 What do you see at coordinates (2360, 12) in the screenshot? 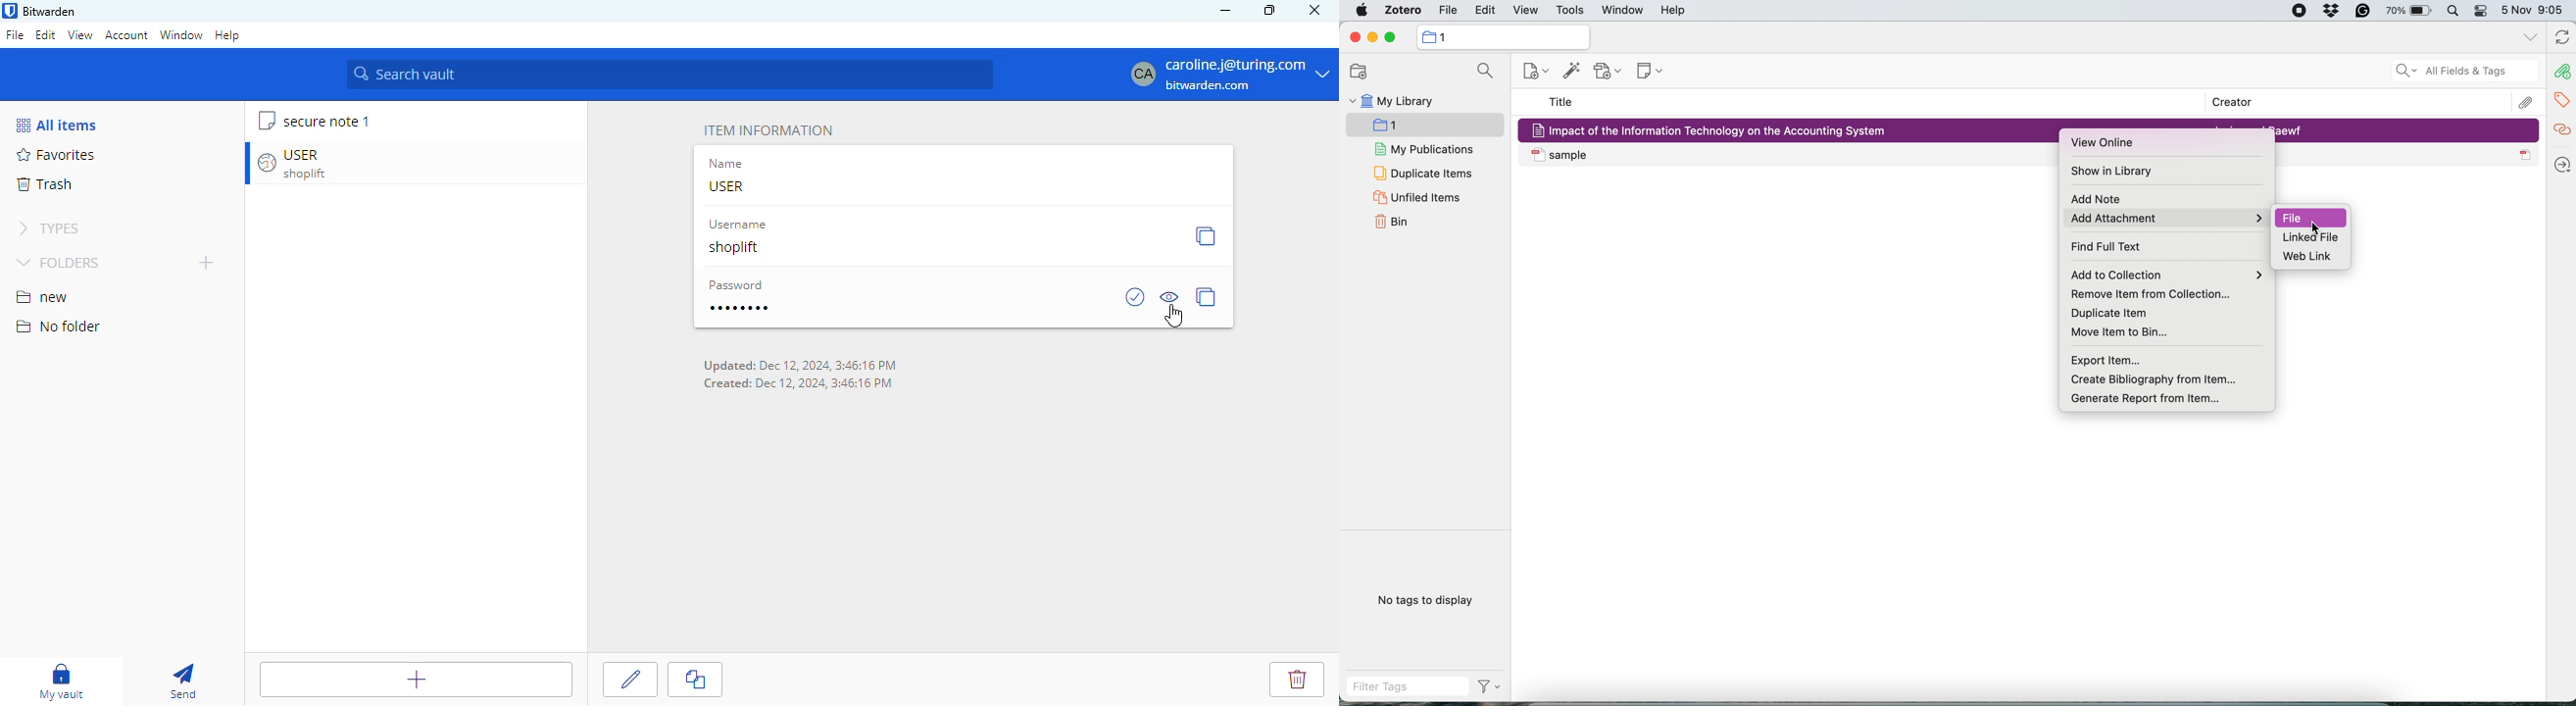
I see `grammarly` at bounding box center [2360, 12].